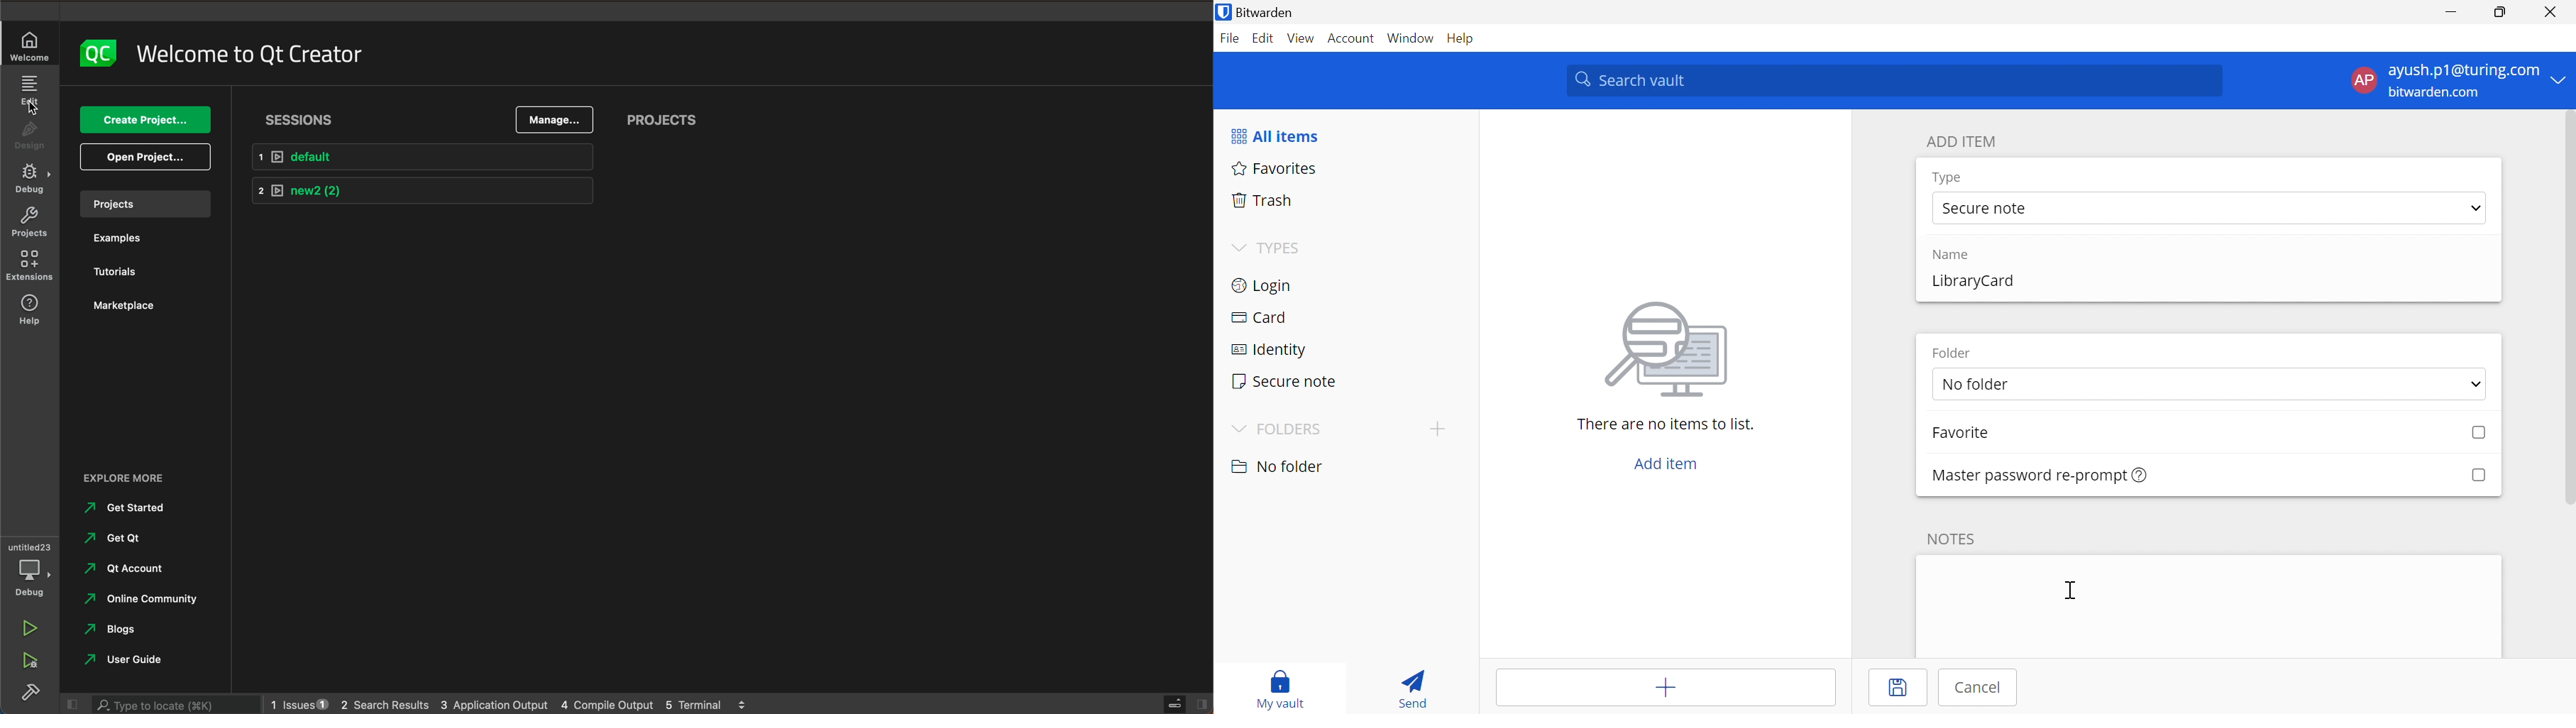  What do you see at coordinates (1342, 285) in the screenshot?
I see `Login` at bounding box center [1342, 285].